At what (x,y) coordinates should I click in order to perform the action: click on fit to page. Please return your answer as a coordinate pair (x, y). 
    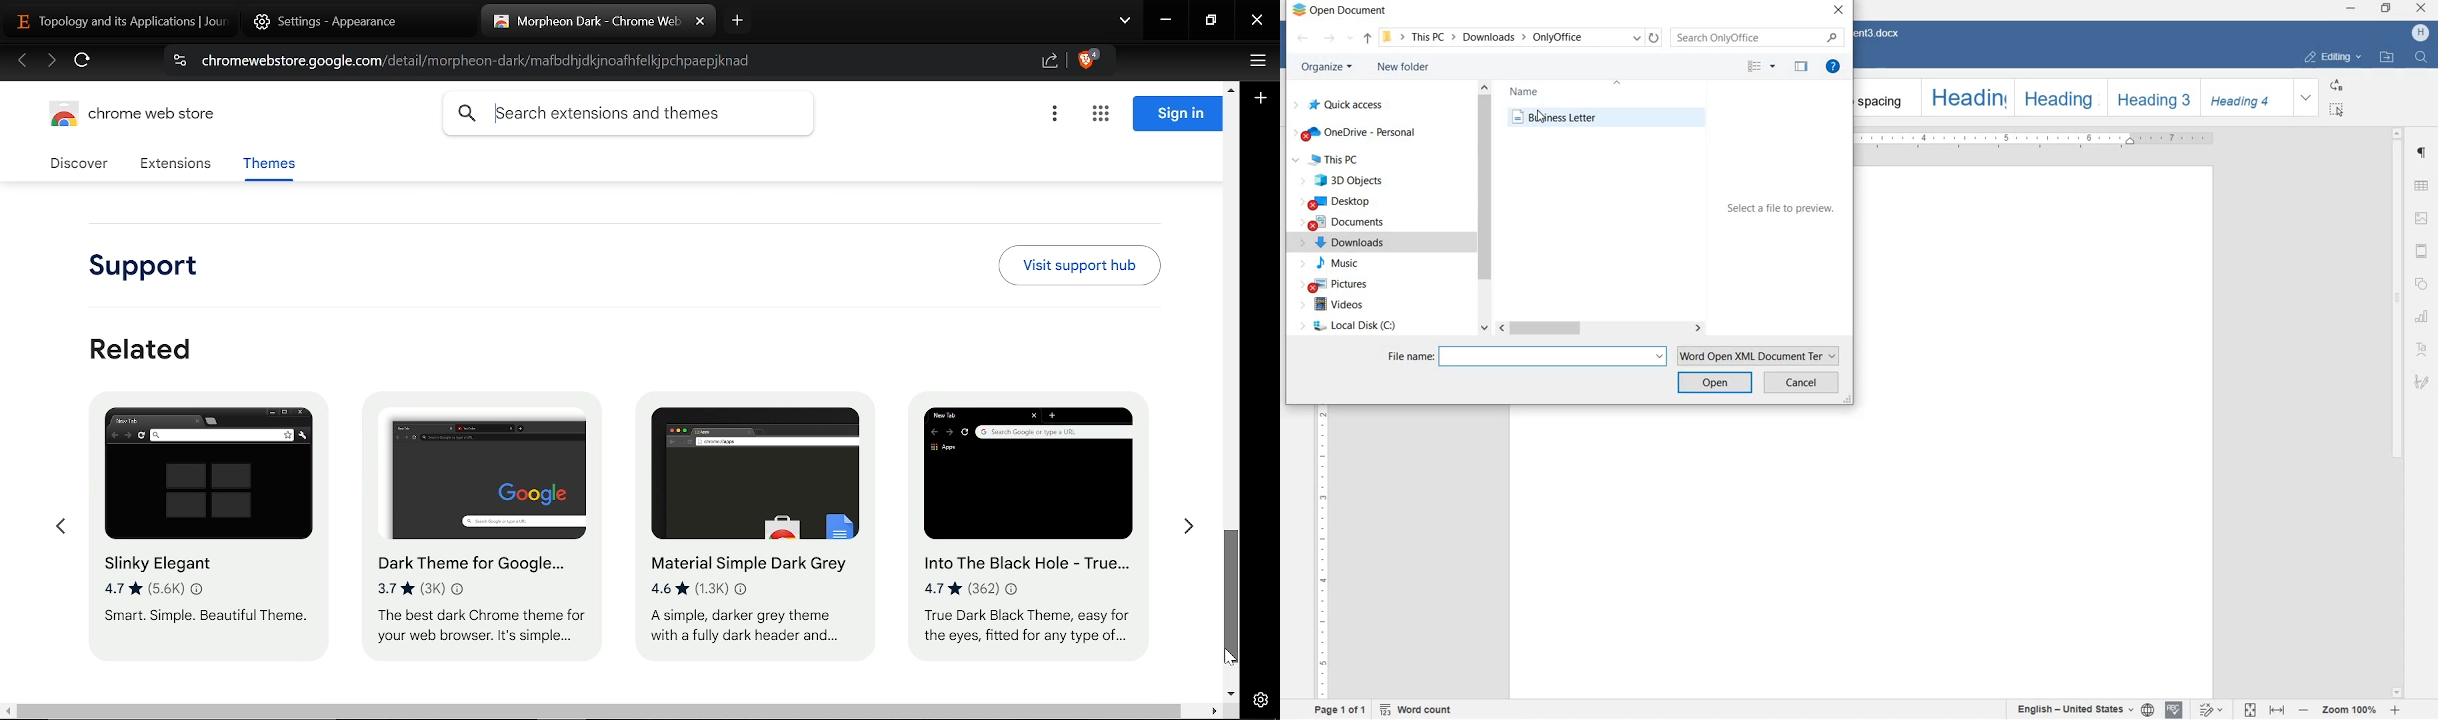
    Looking at the image, I should click on (2250, 708).